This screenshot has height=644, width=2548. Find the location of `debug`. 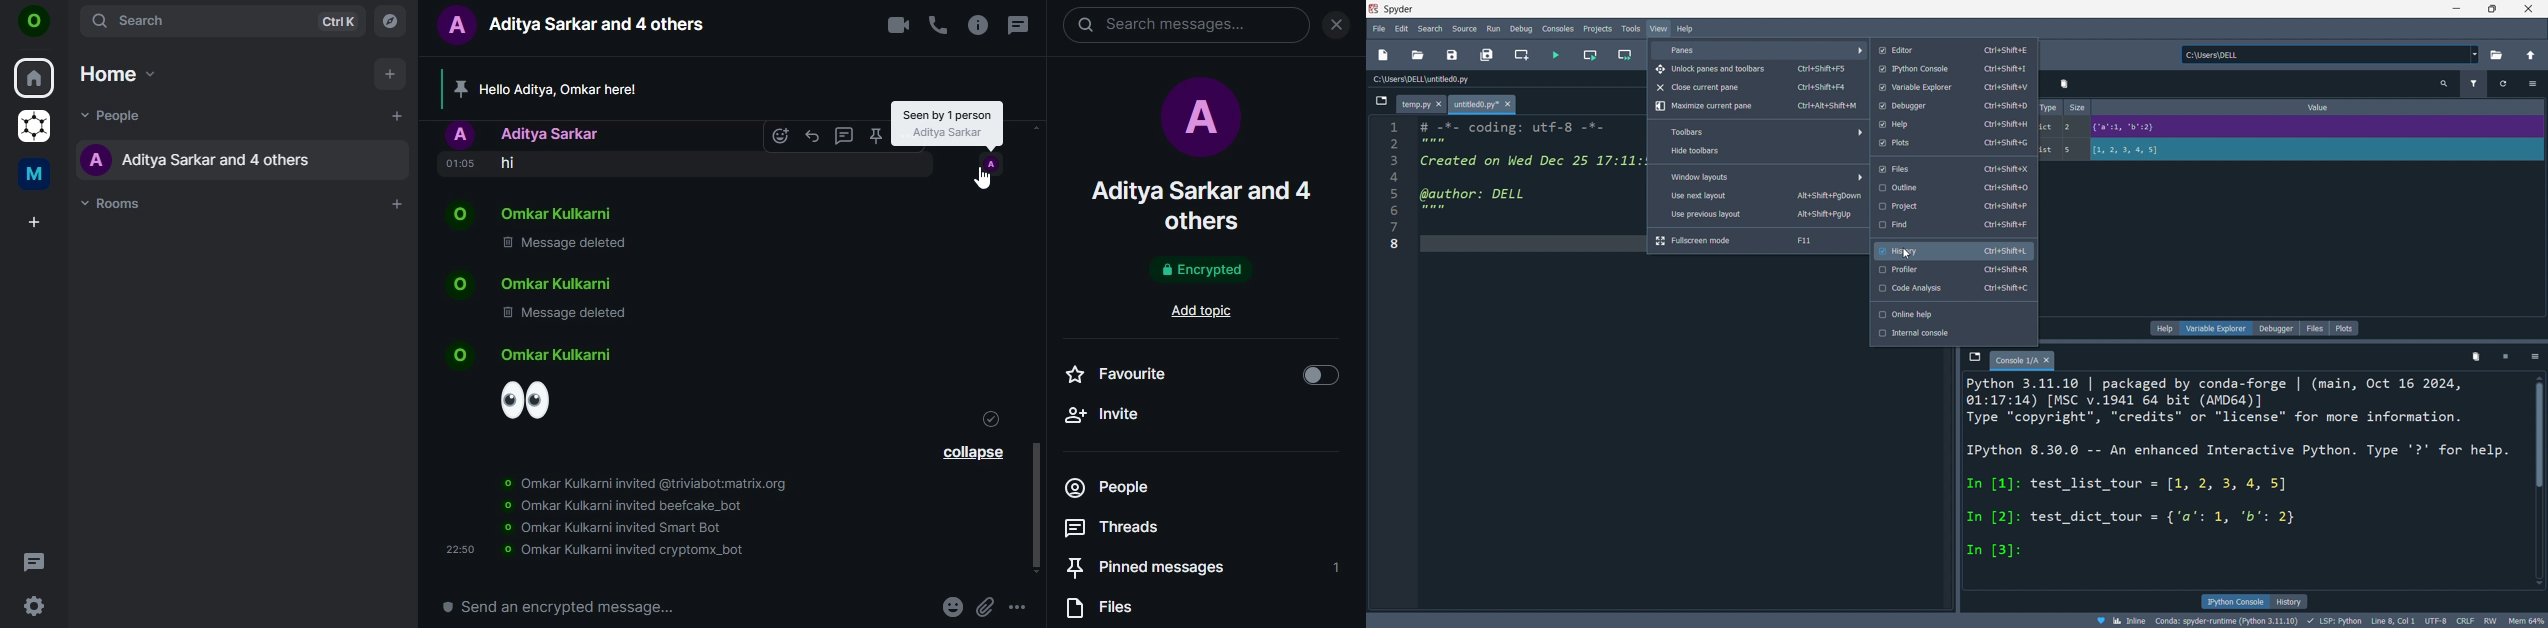

debug is located at coordinates (1523, 28).